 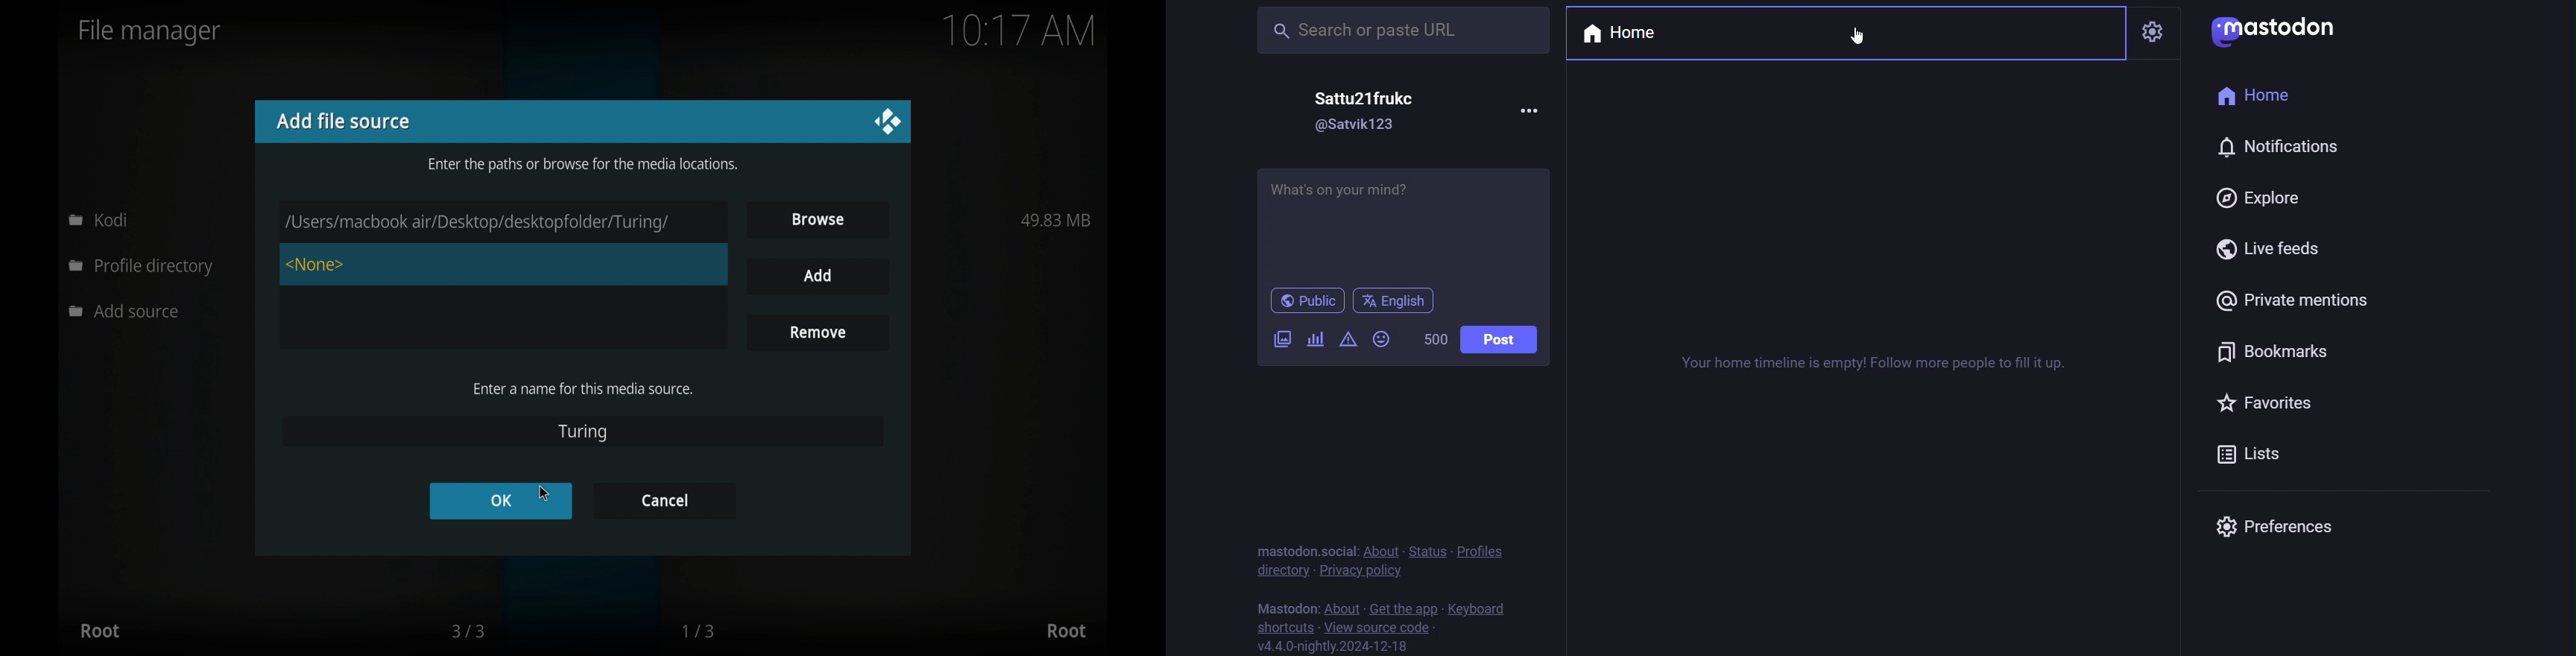 I want to click on kodi, so click(x=98, y=219).